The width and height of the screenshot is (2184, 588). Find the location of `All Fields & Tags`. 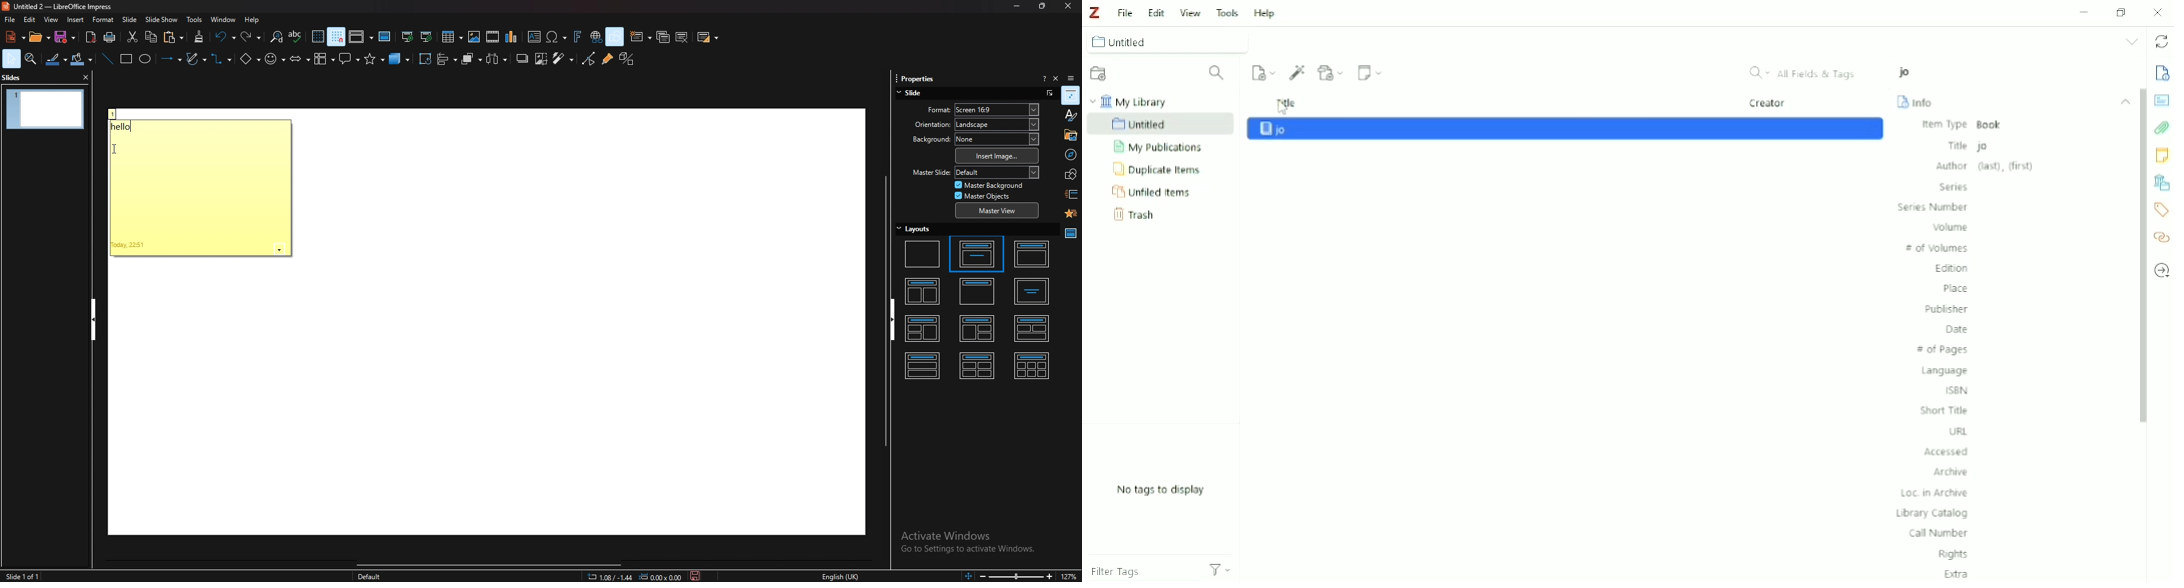

All Fields & Tags is located at coordinates (1804, 73).